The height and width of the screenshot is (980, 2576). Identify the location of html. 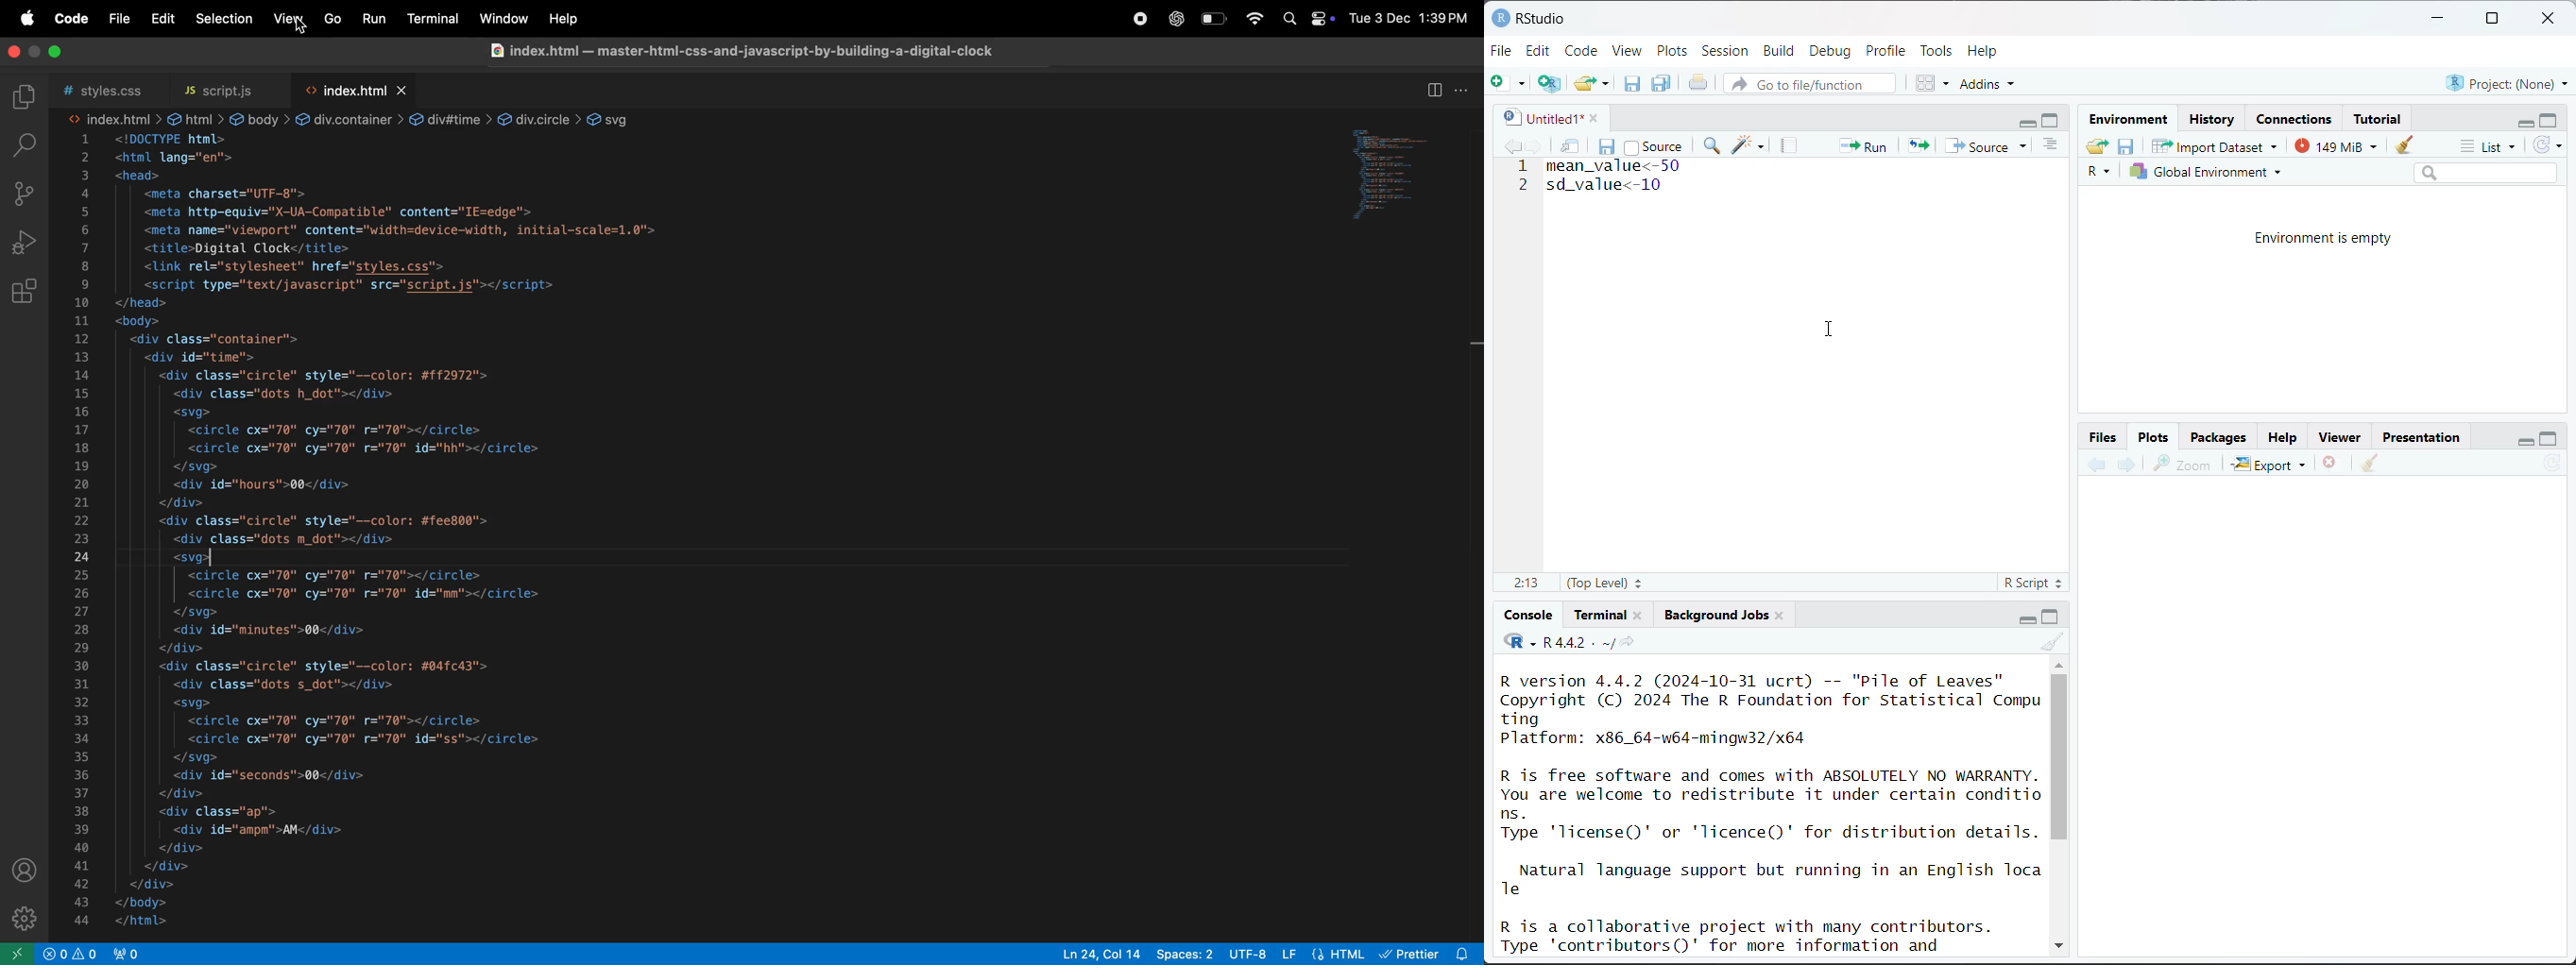
(194, 118).